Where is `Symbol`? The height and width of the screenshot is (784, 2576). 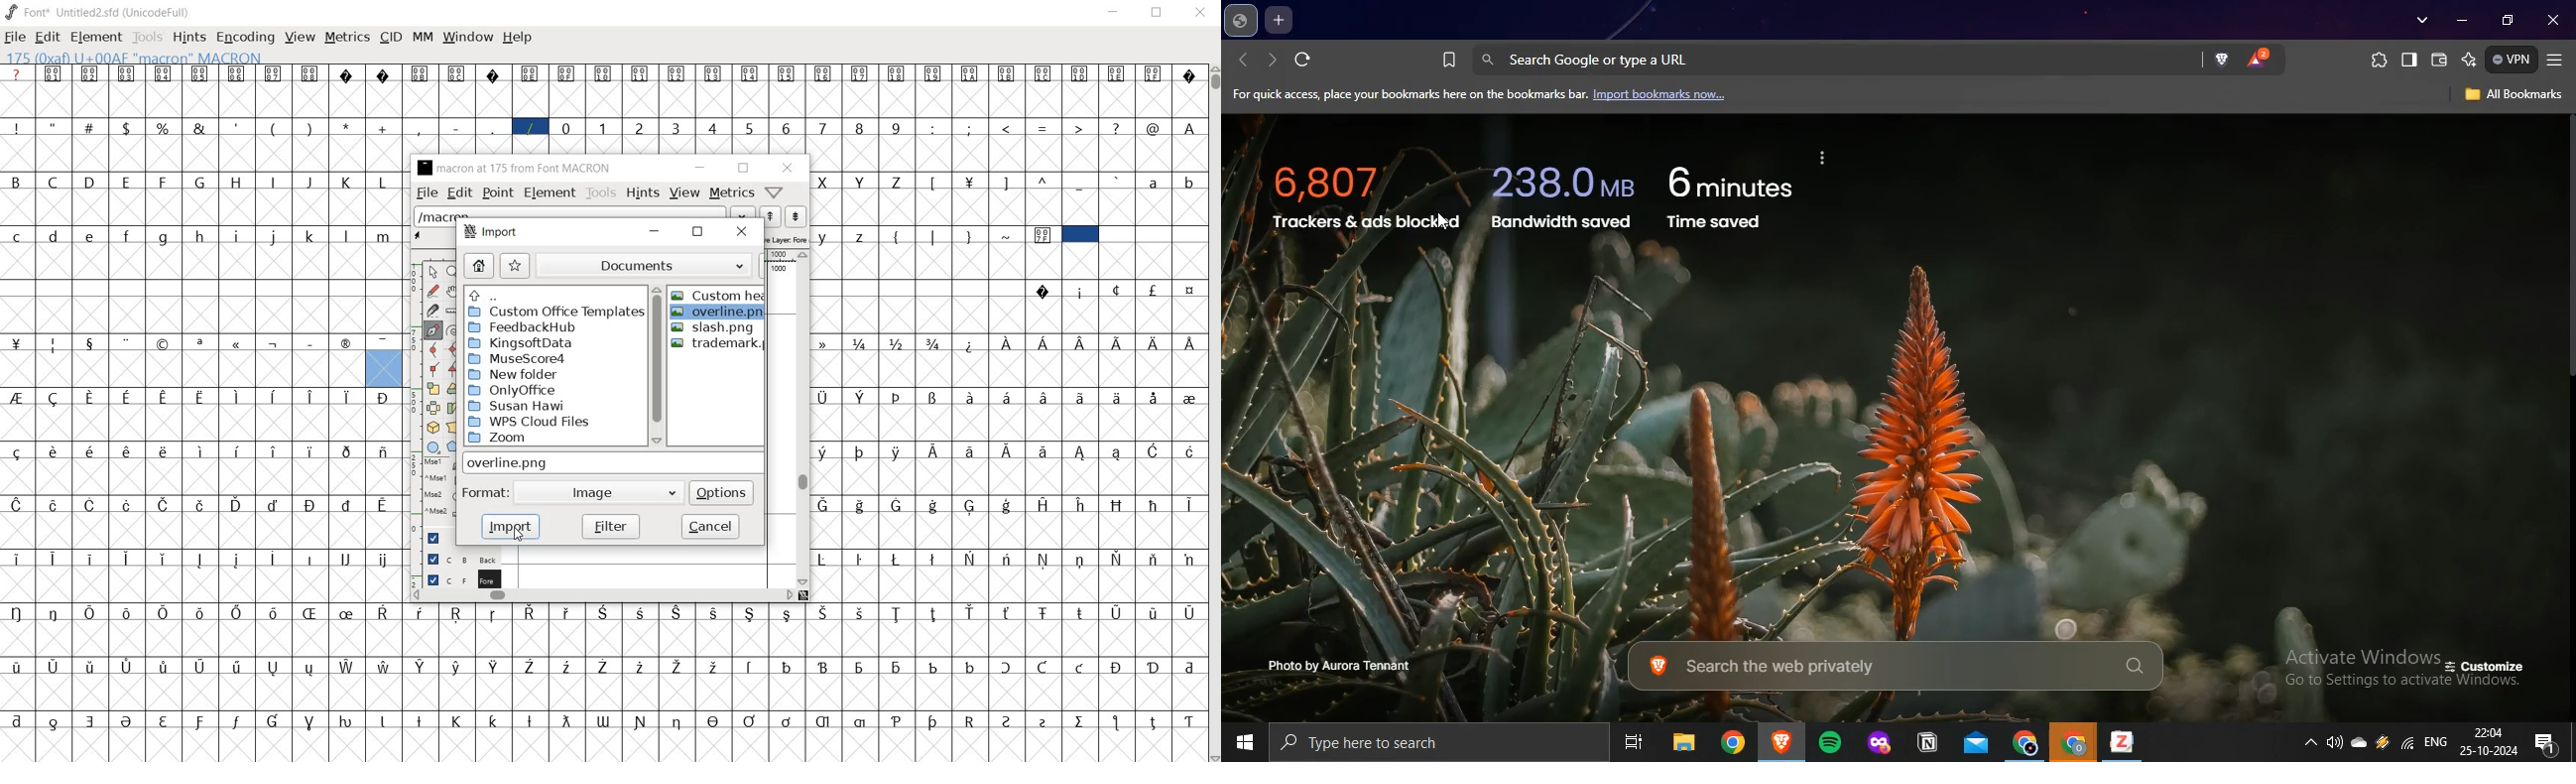
Symbol is located at coordinates (786, 665).